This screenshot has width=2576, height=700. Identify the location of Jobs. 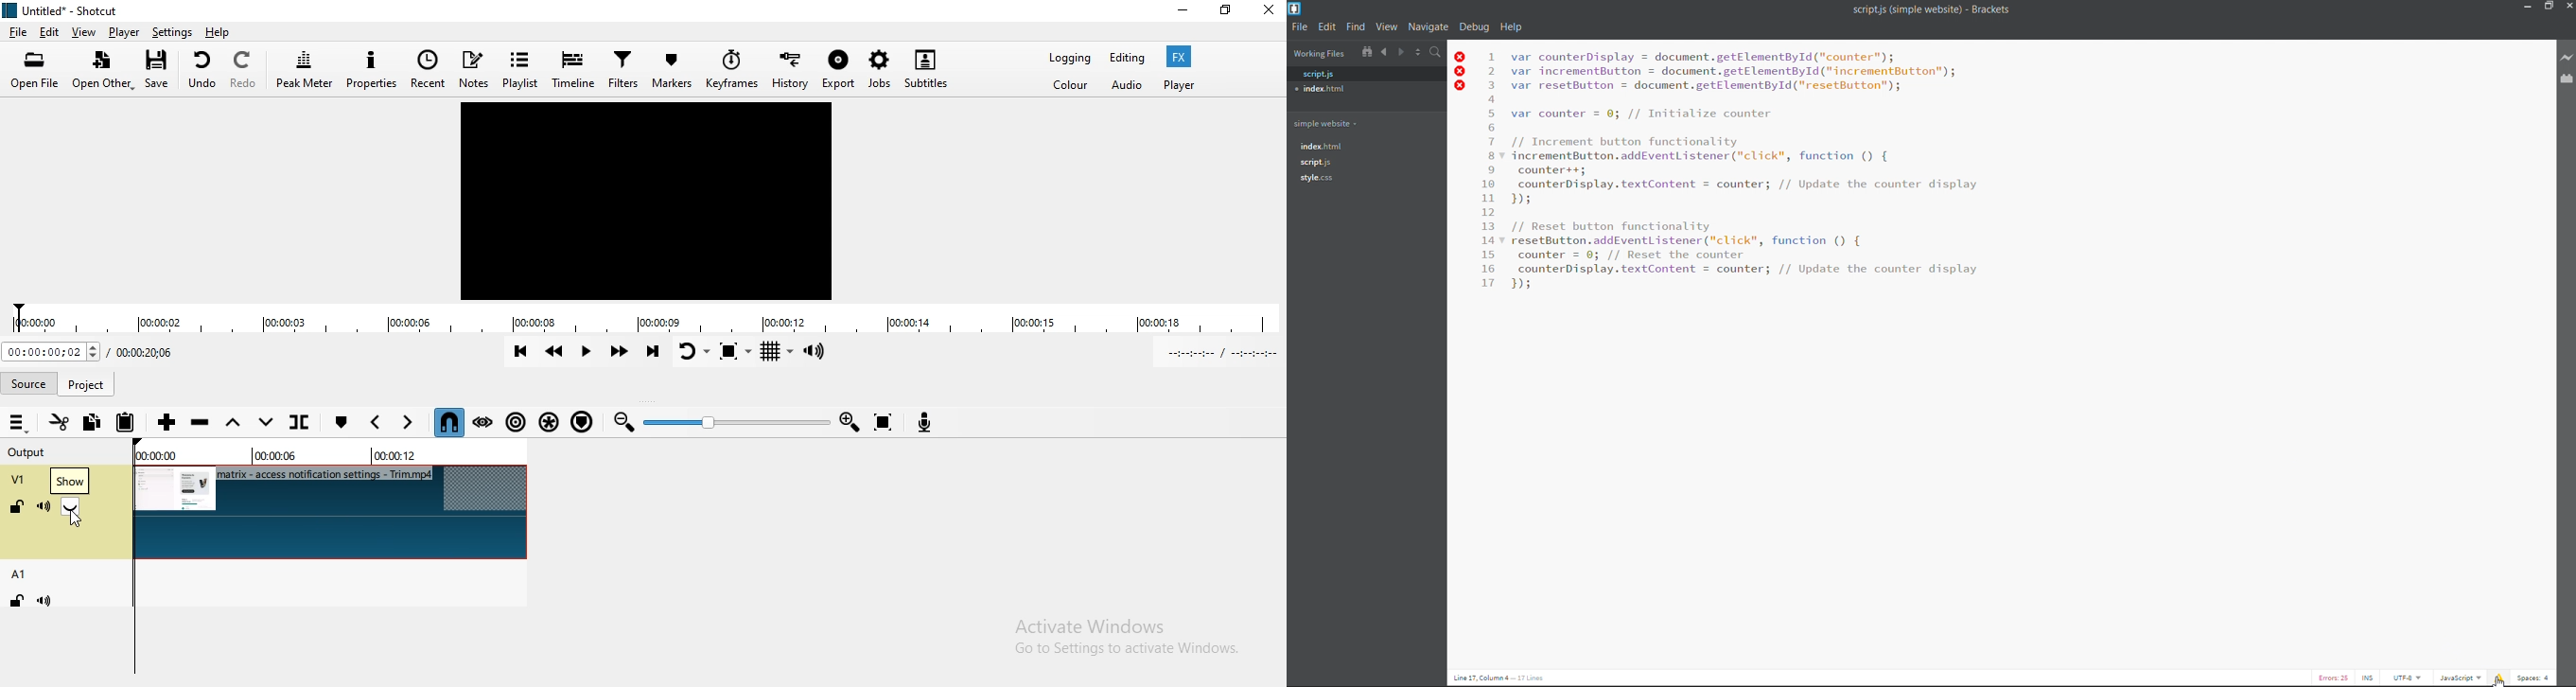
(879, 71).